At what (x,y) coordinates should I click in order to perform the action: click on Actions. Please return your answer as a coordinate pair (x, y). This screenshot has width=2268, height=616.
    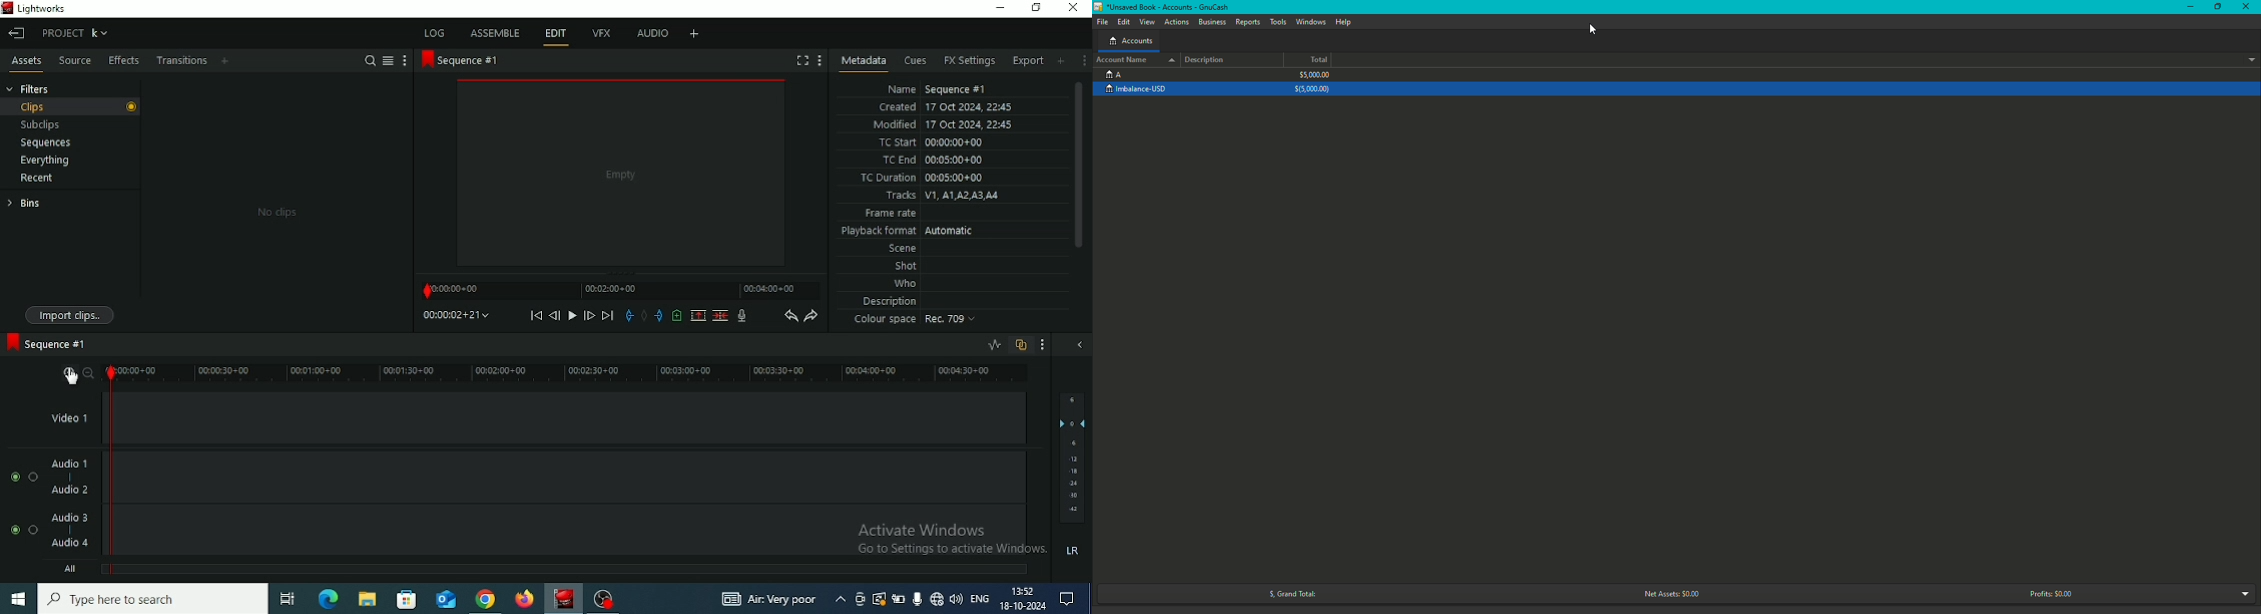
    Looking at the image, I should click on (1177, 23).